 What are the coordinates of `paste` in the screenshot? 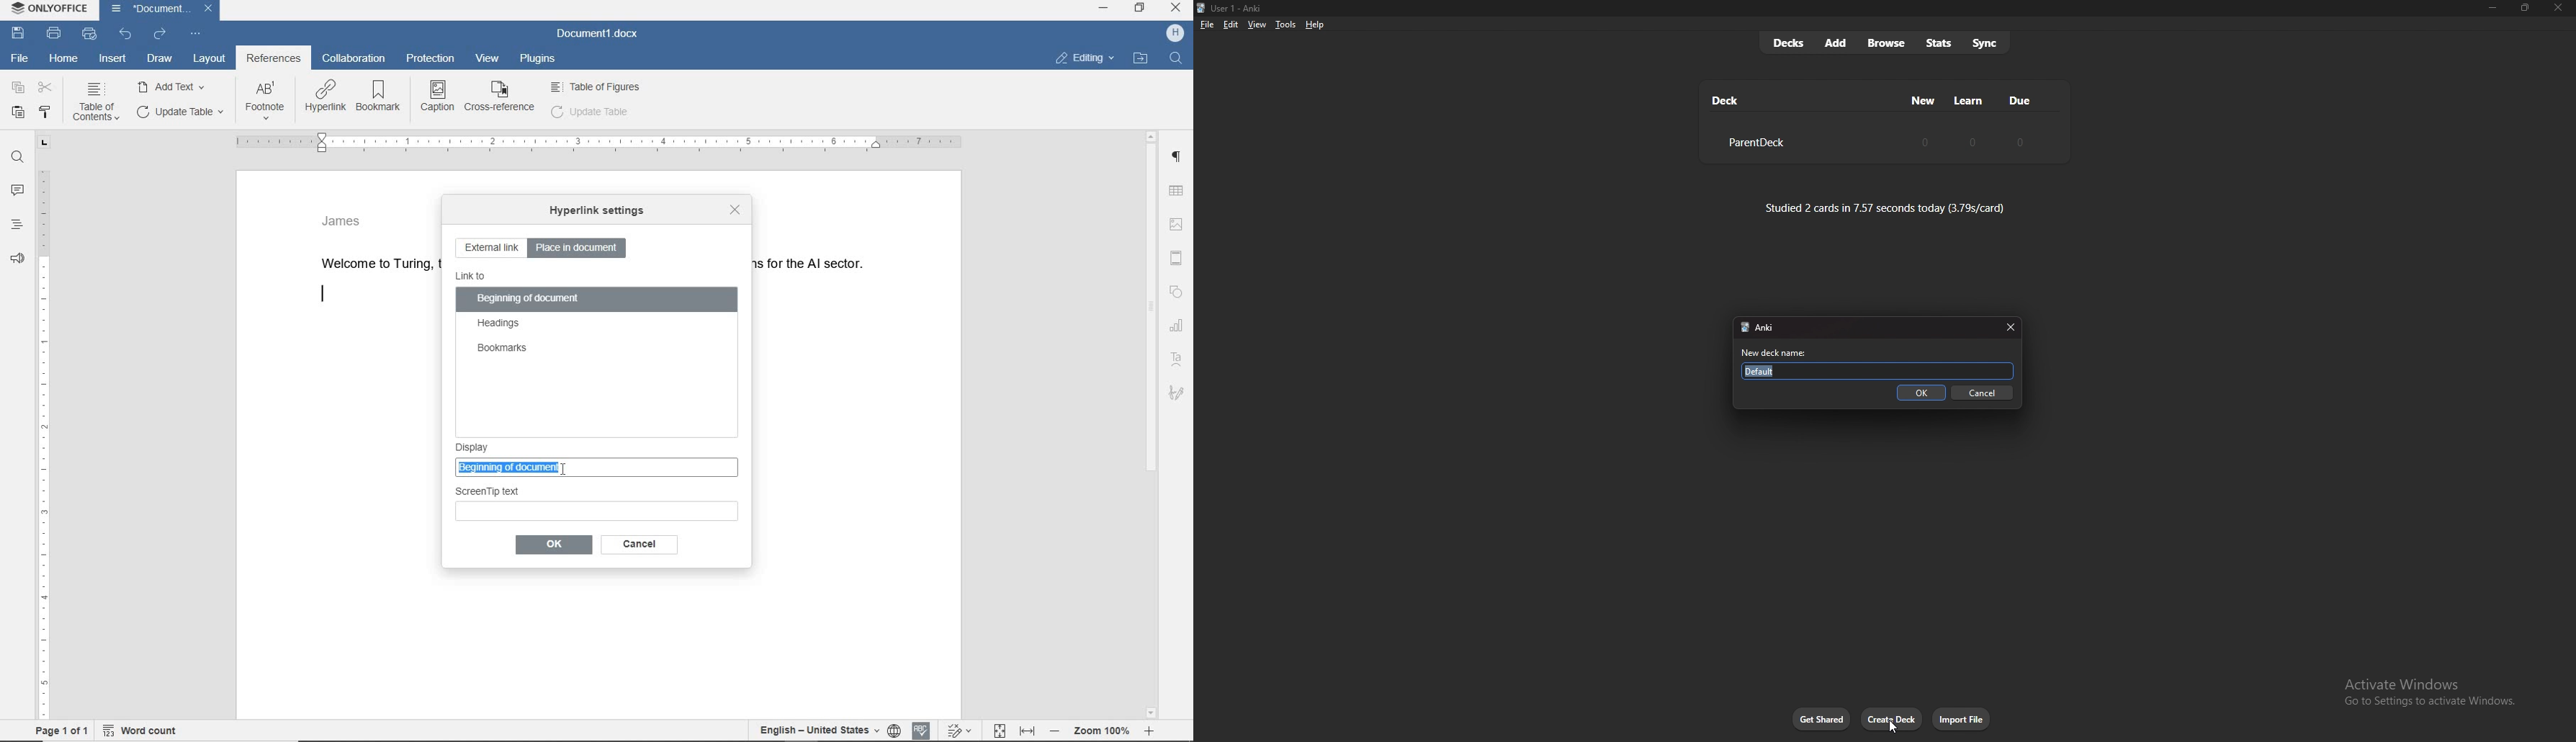 It's located at (18, 112).